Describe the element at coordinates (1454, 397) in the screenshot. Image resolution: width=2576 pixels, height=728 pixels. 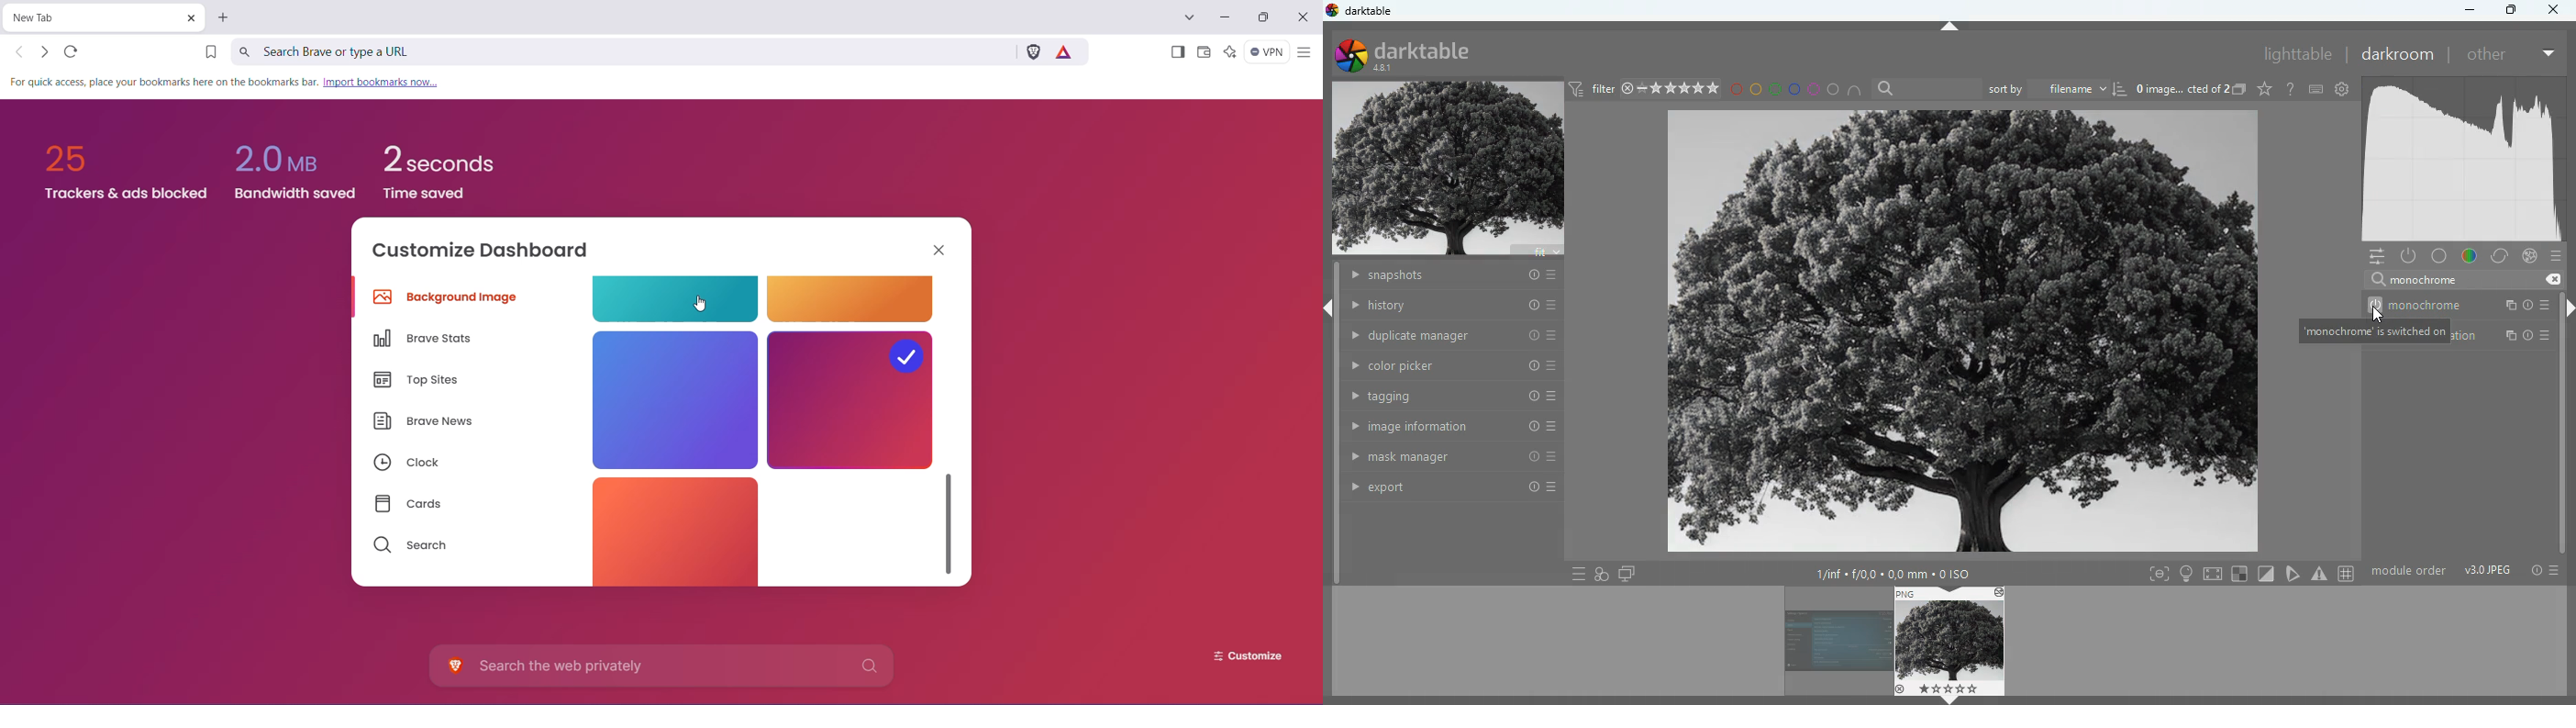
I see `tagging` at that location.